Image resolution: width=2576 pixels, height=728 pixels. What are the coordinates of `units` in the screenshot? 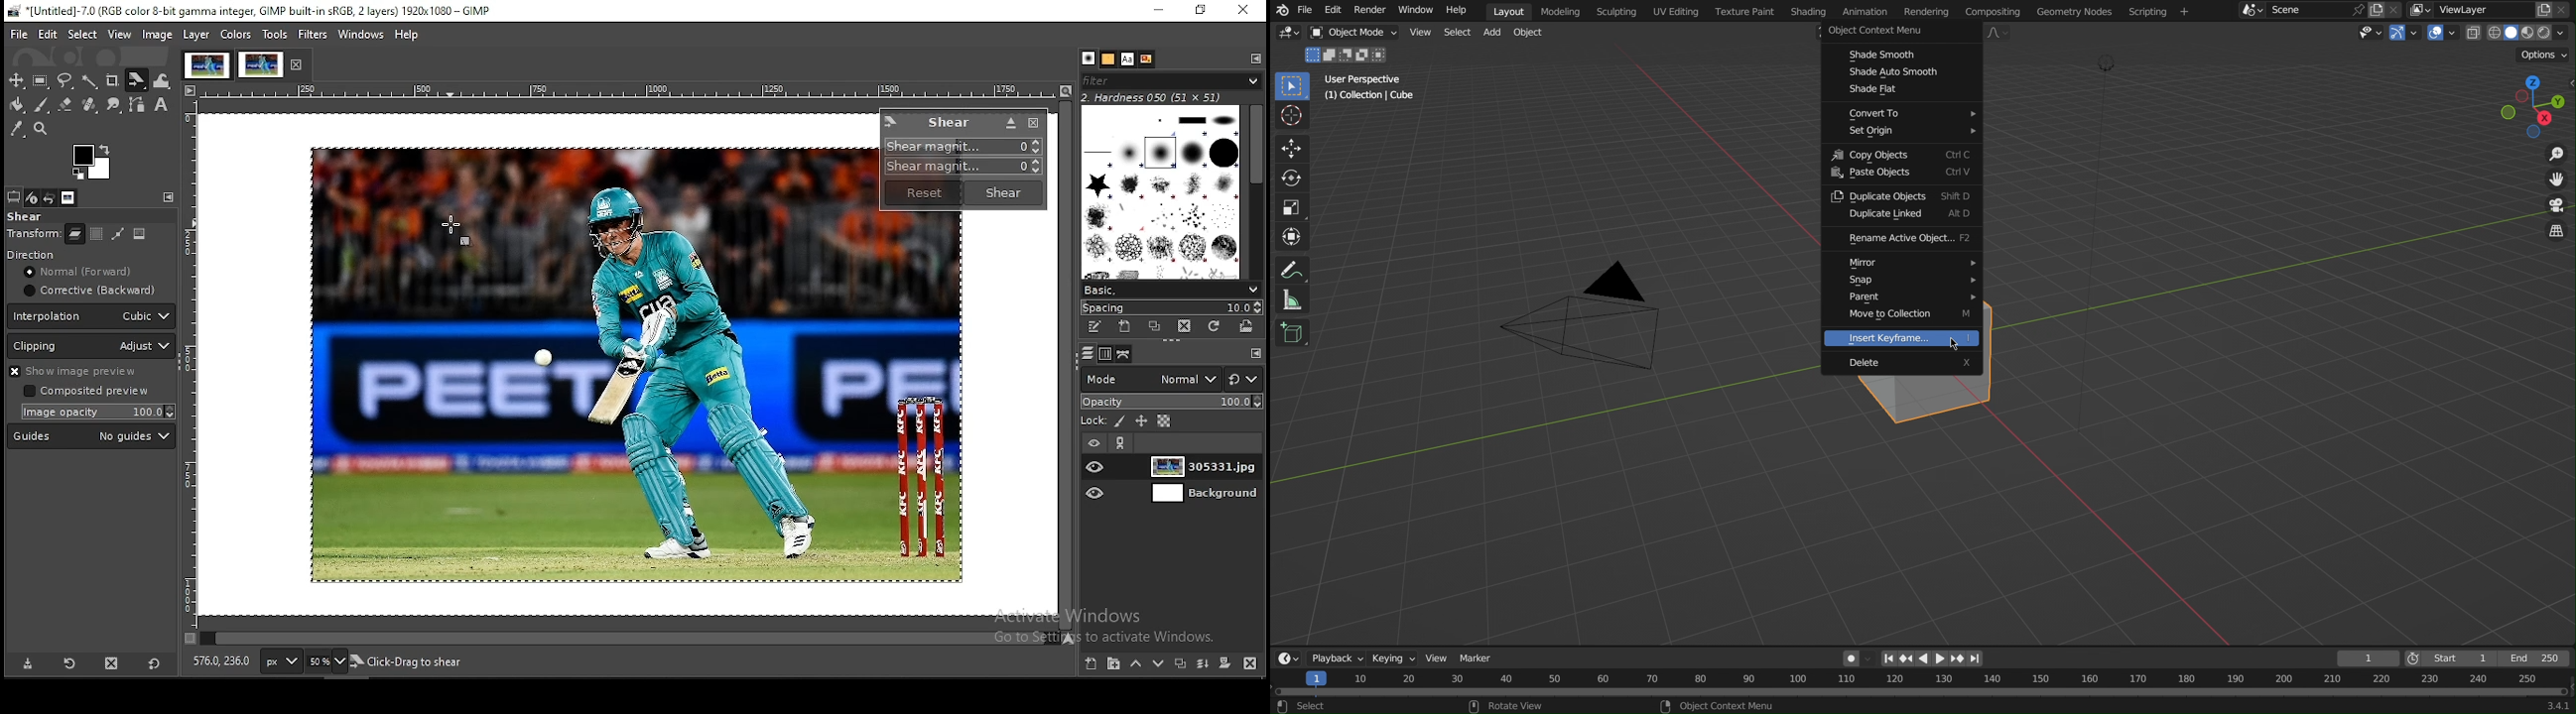 It's located at (282, 661).